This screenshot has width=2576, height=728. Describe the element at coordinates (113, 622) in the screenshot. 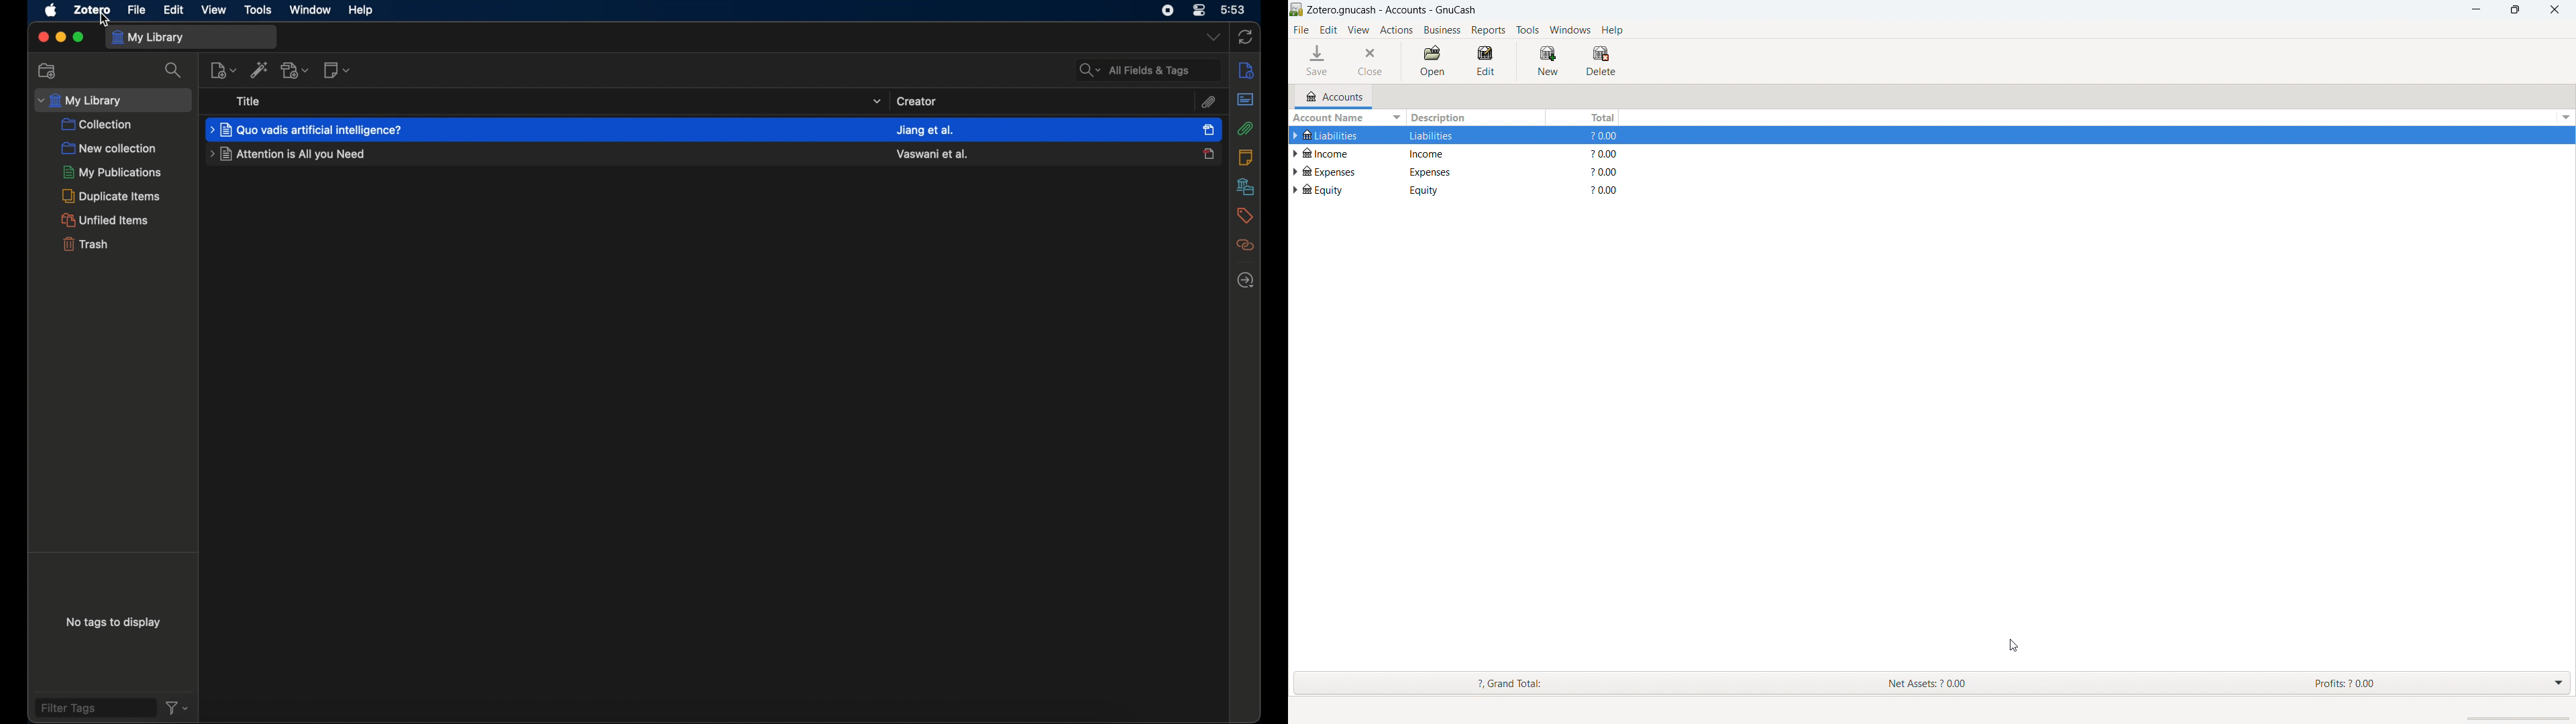

I see `no tags to display` at that location.